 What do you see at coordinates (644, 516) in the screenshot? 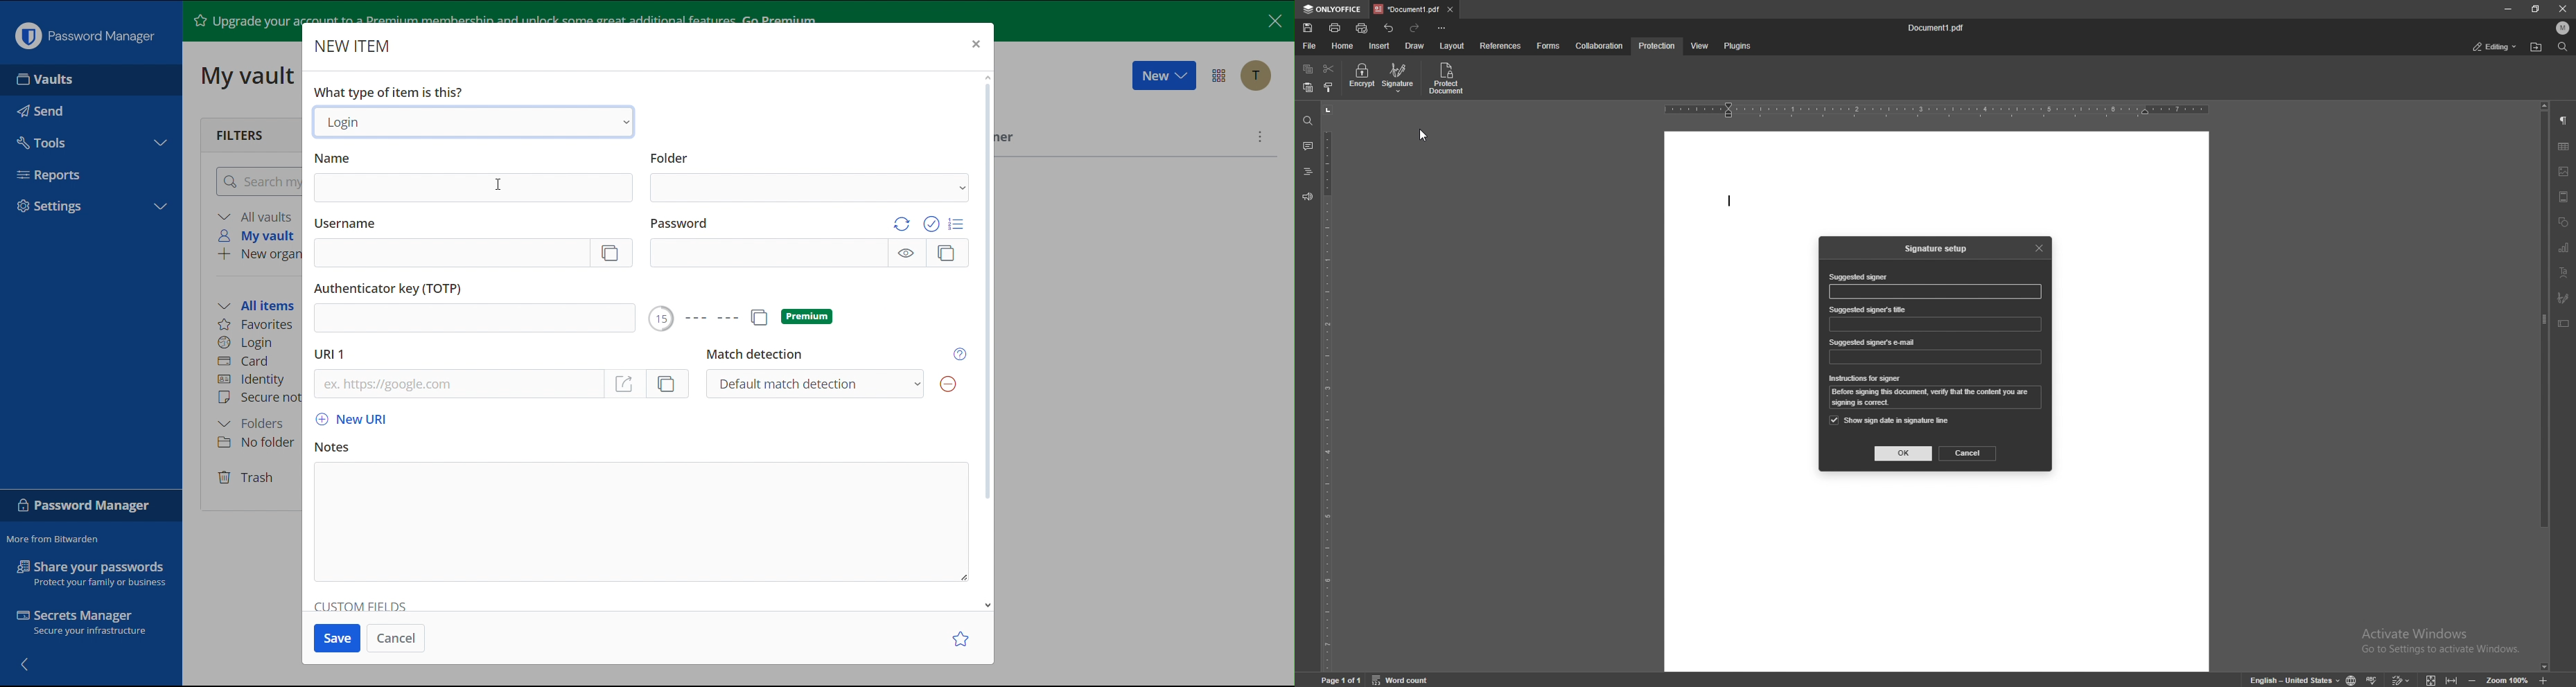
I see `Notes` at bounding box center [644, 516].